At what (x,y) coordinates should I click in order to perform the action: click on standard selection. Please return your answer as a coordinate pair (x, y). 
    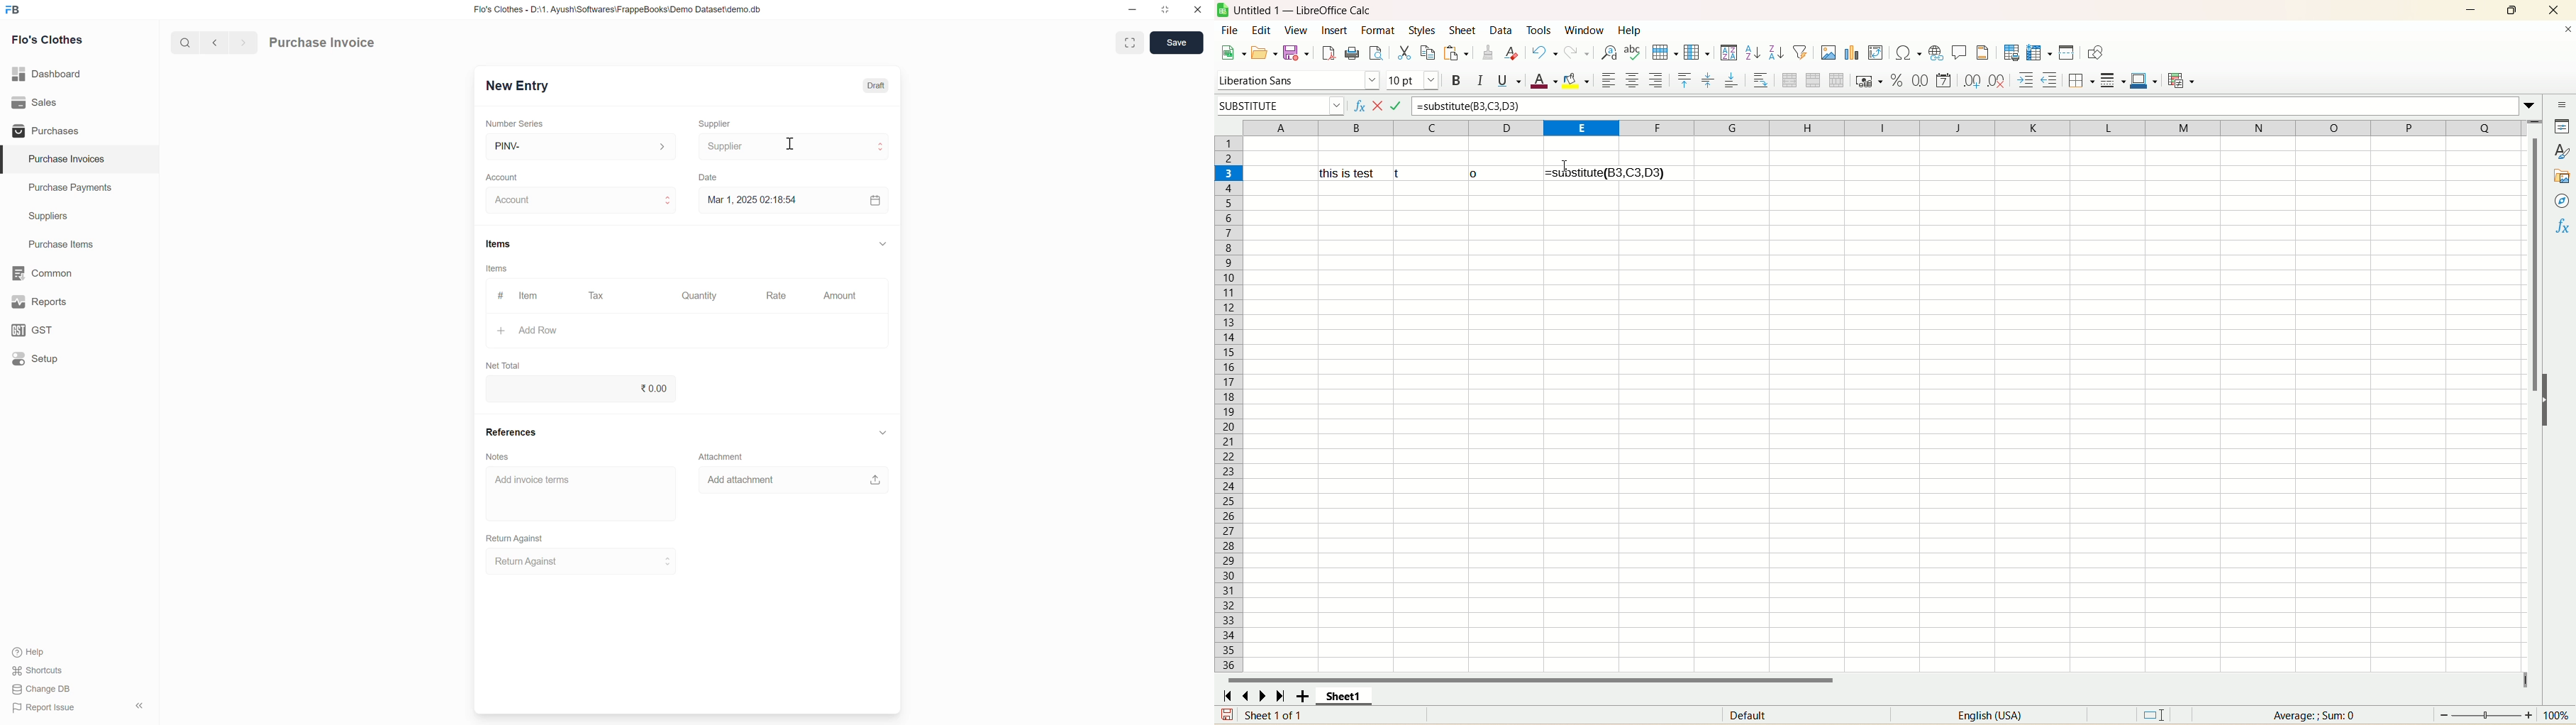
    Looking at the image, I should click on (2165, 714).